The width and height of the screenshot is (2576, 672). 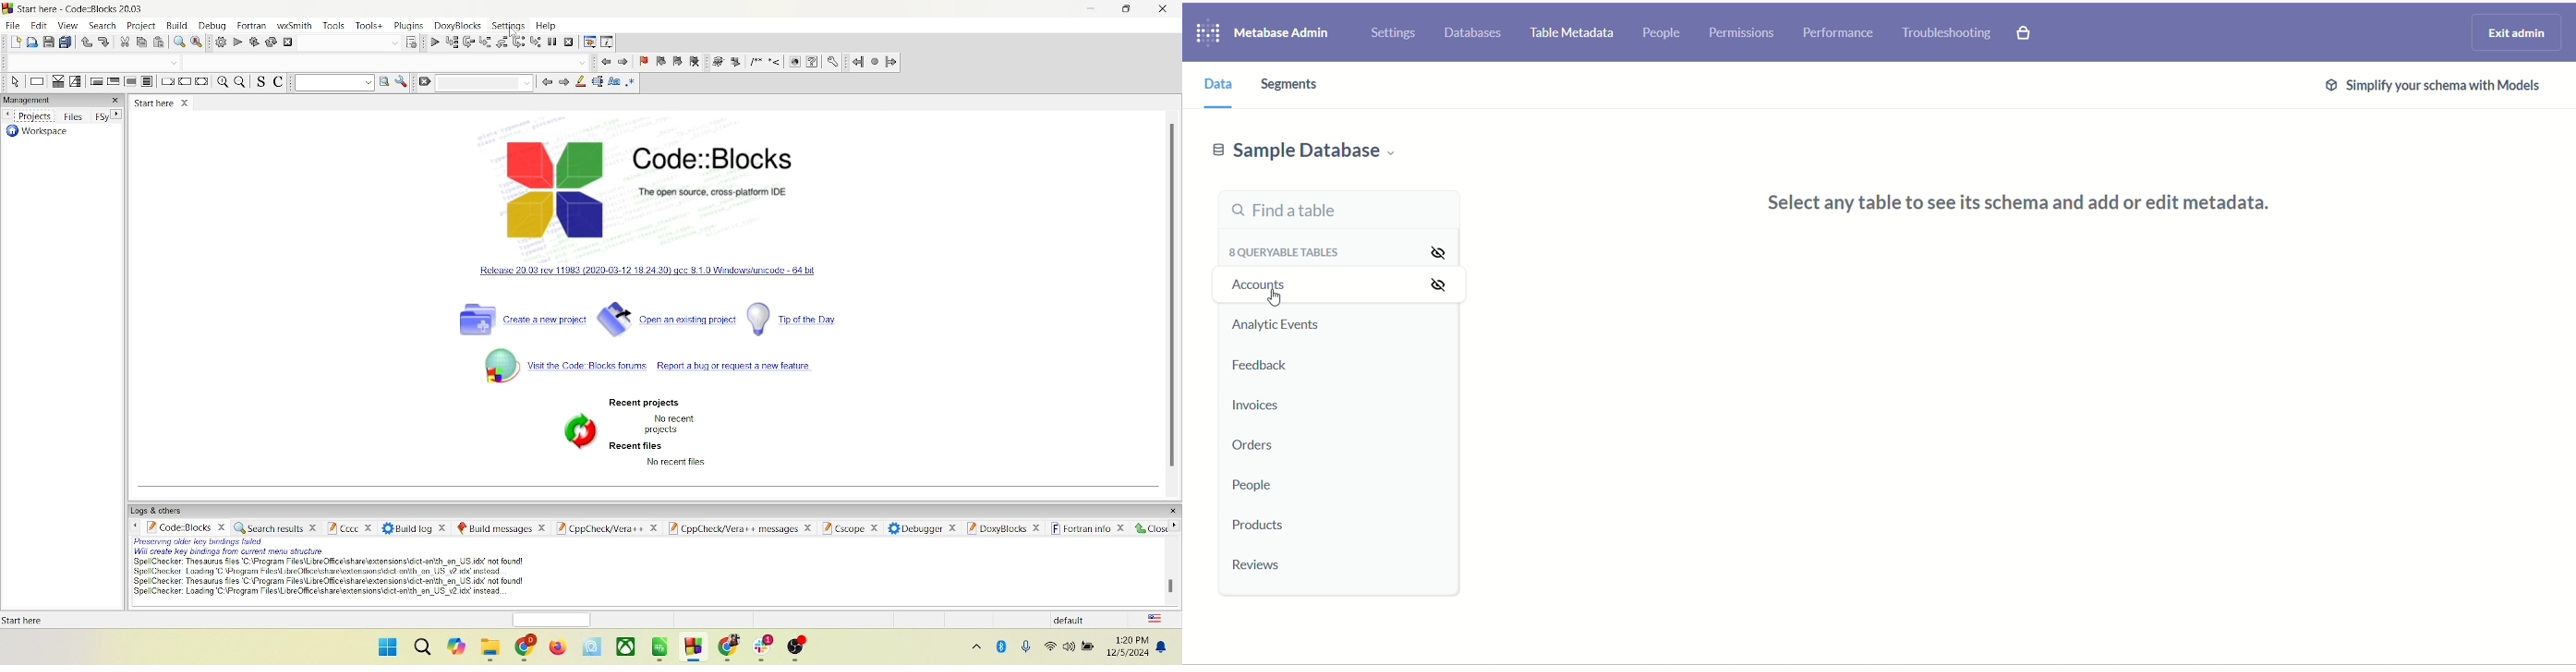 I want to click on search, so click(x=421, y=649).